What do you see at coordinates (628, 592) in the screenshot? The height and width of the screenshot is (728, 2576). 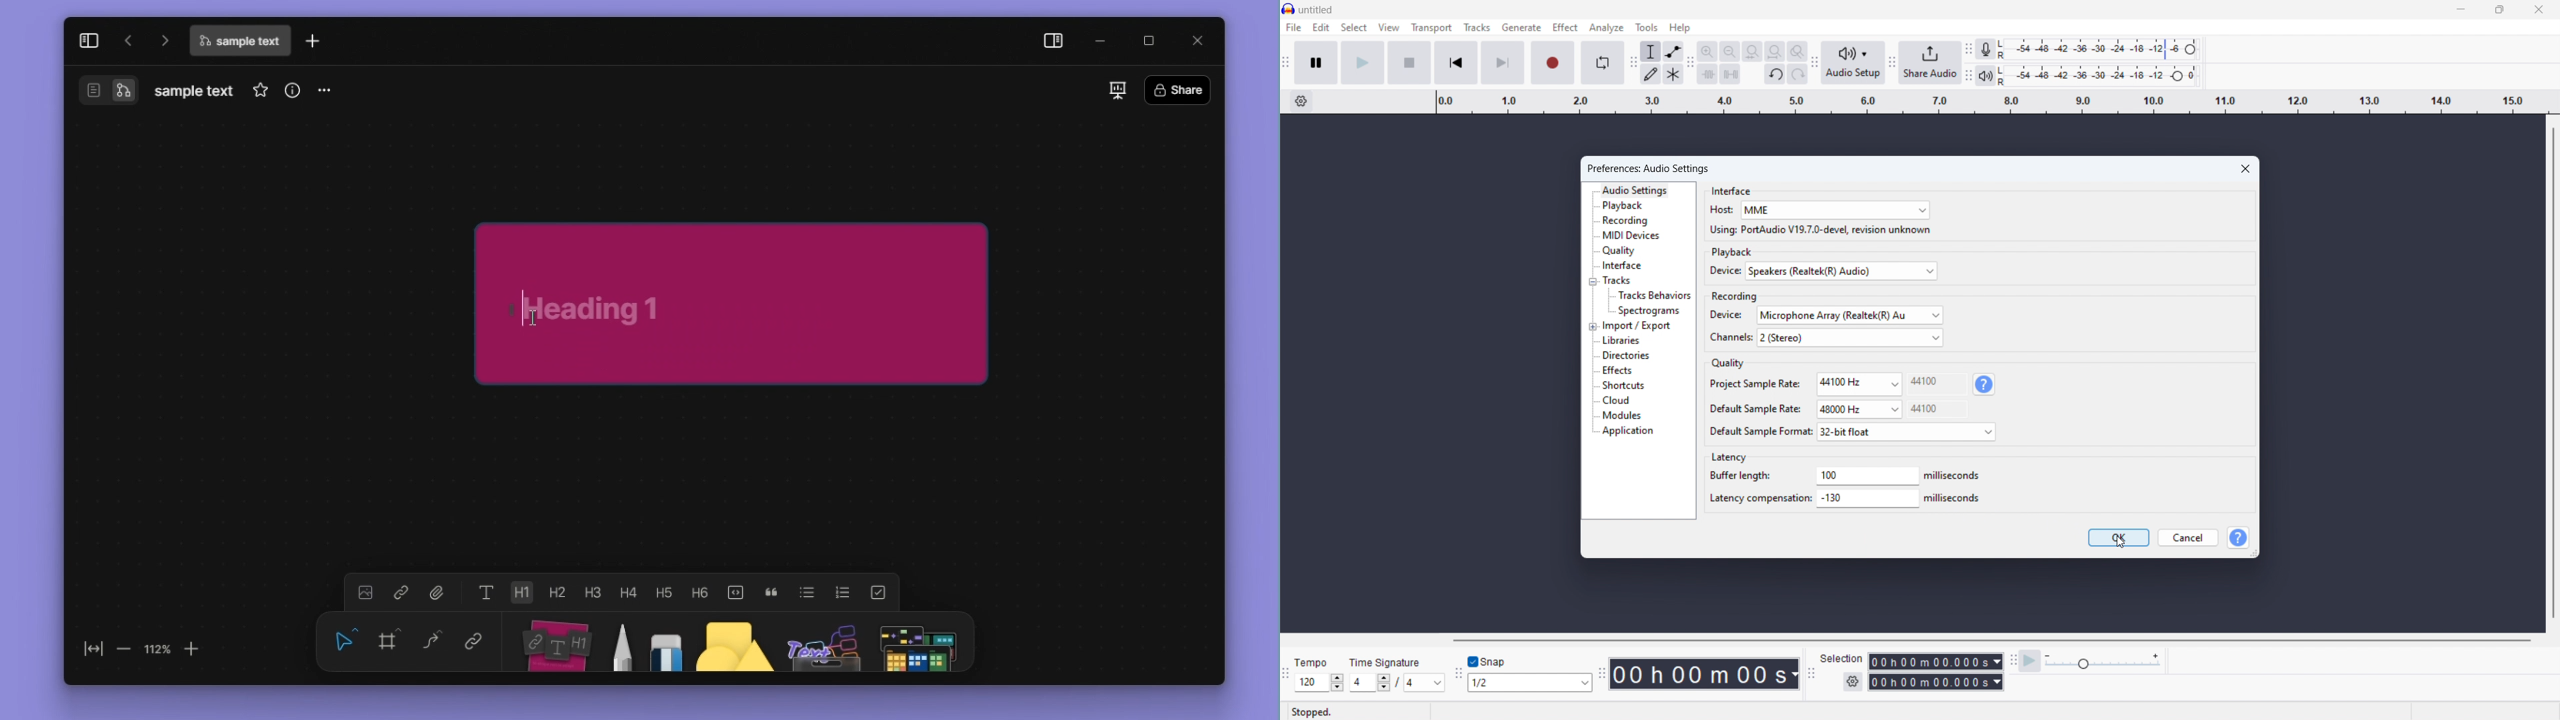 I see `Heading 4` at bounding box center [628, 592].